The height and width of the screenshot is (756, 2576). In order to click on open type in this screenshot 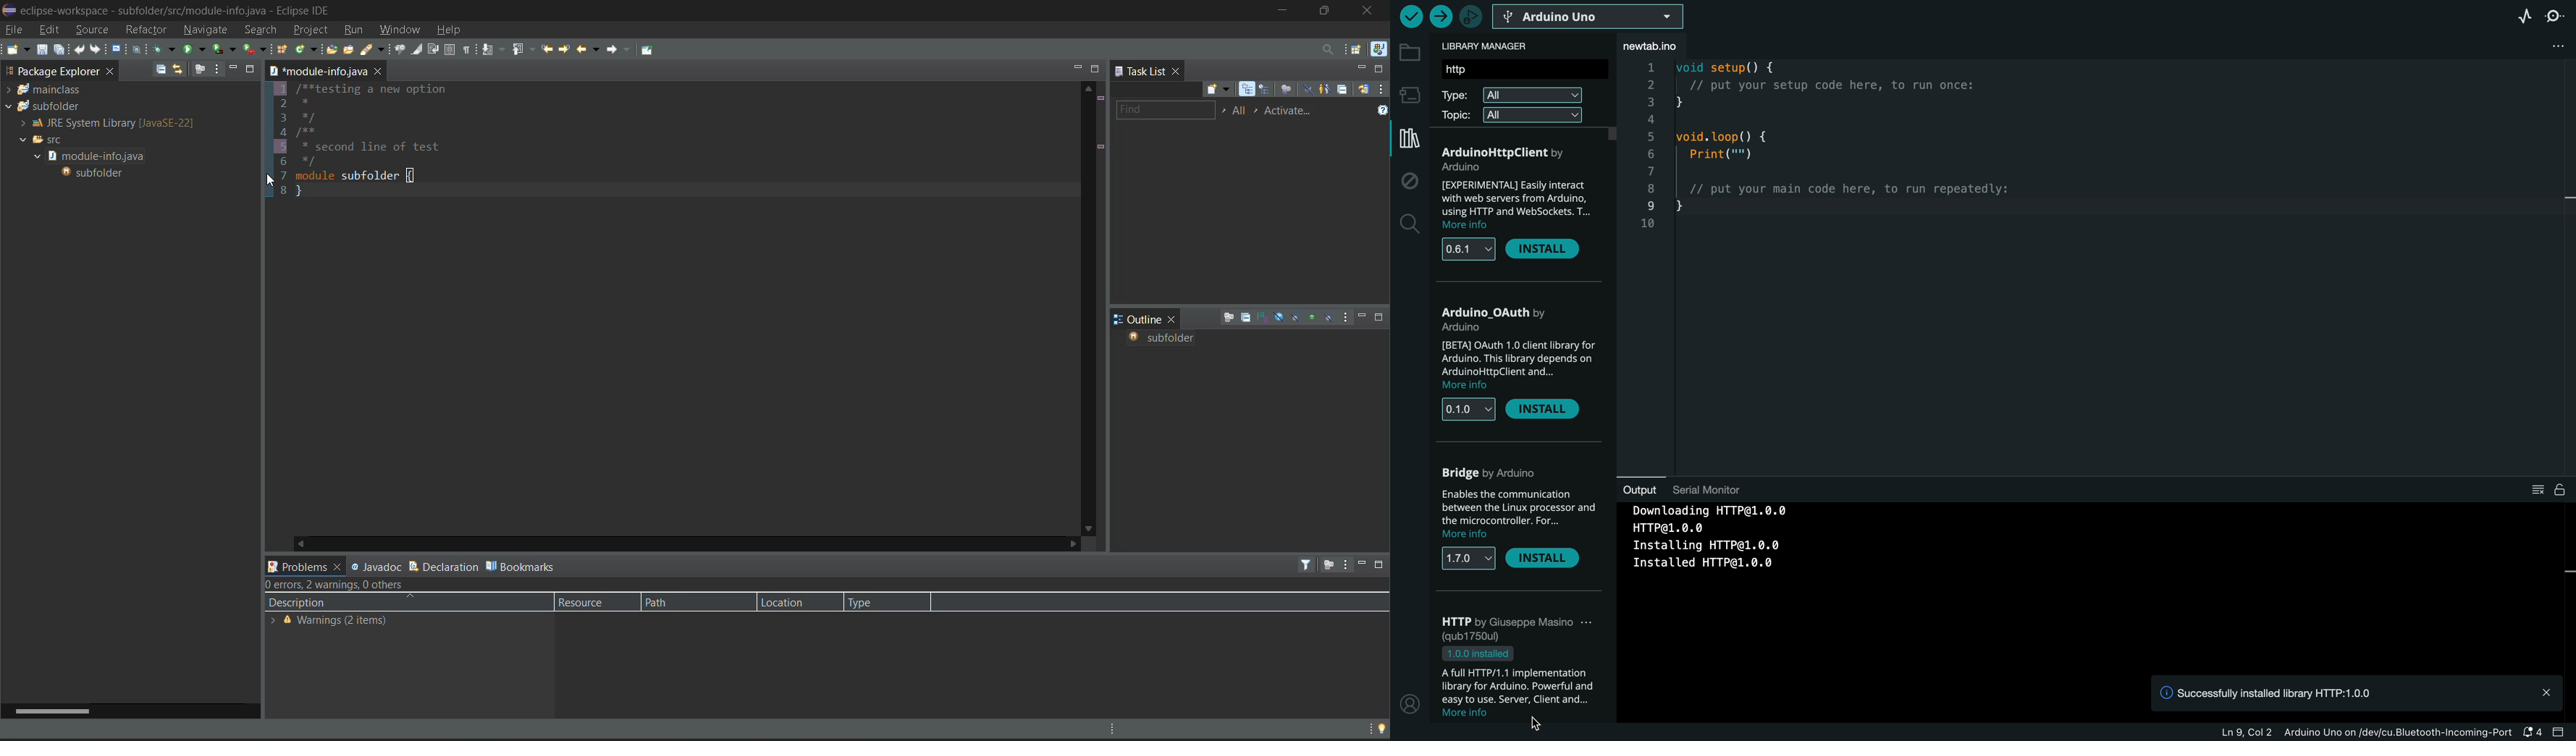, I will do `click(332, 51)`.